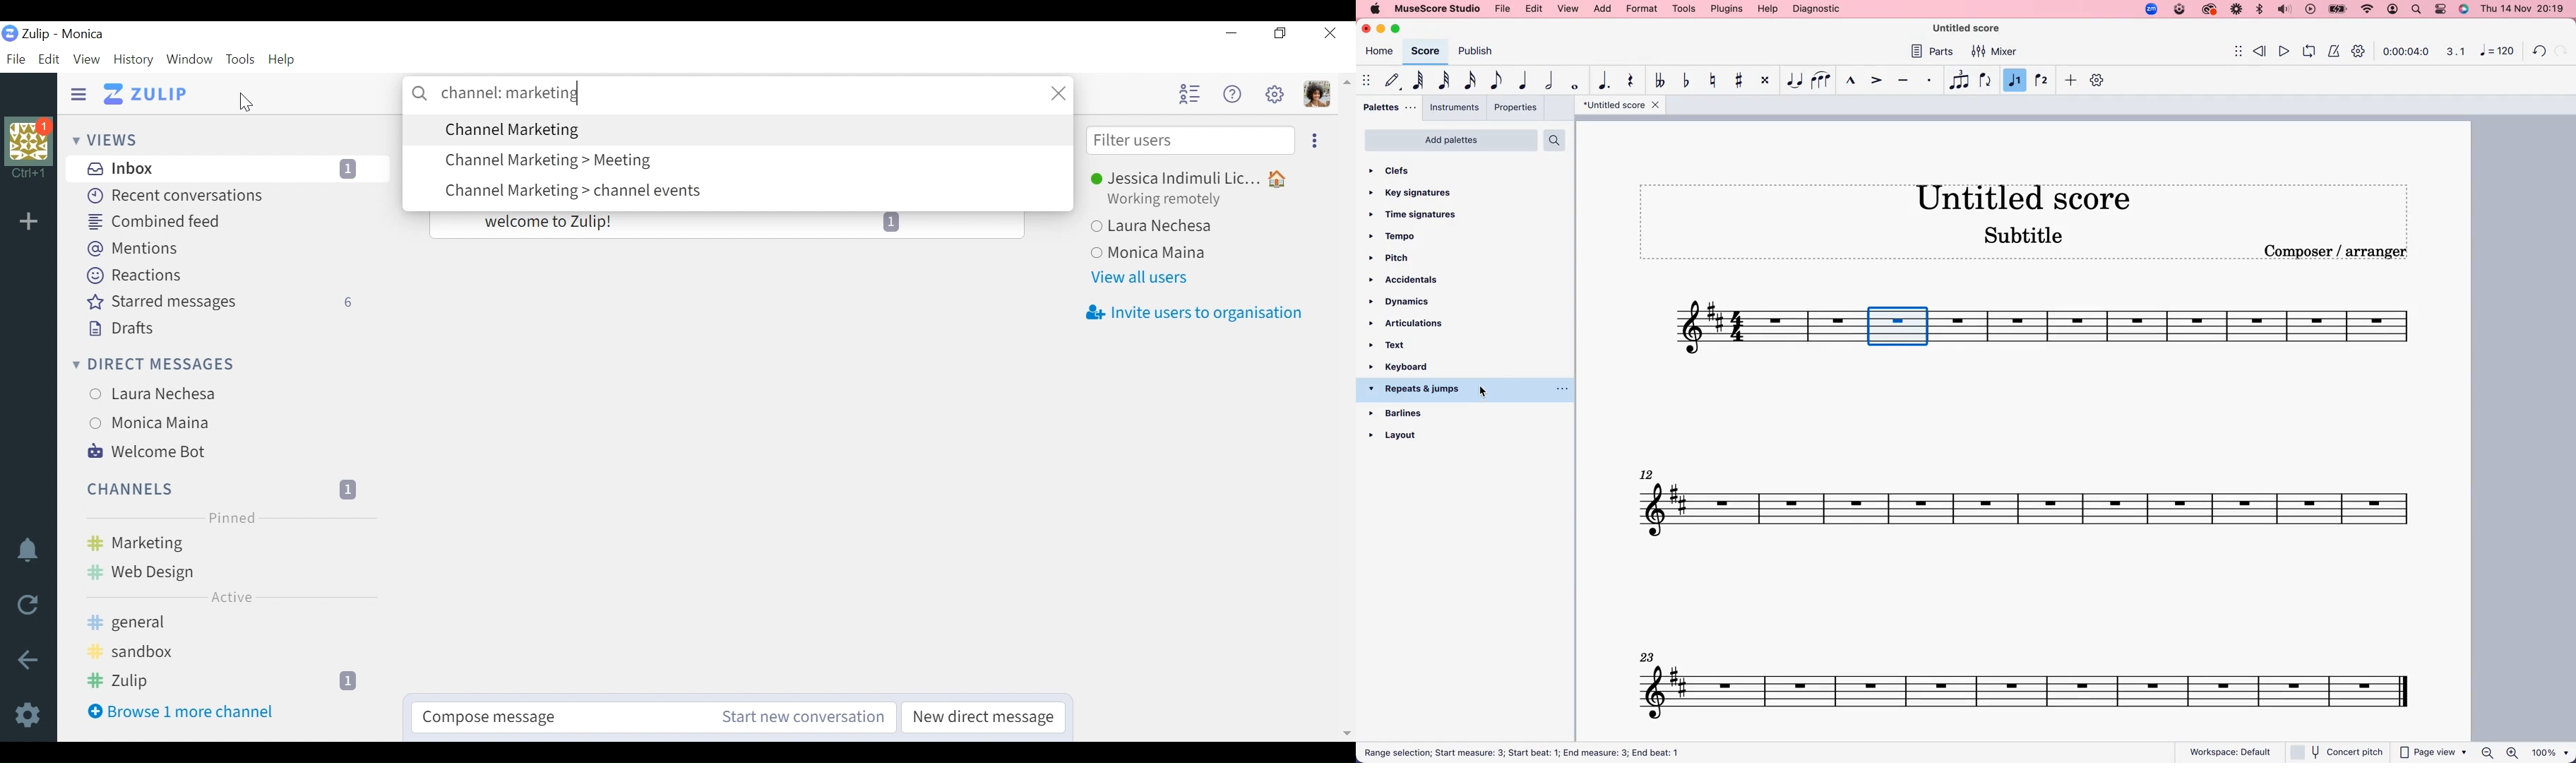  I want to click on Channel, so click(229, 626).